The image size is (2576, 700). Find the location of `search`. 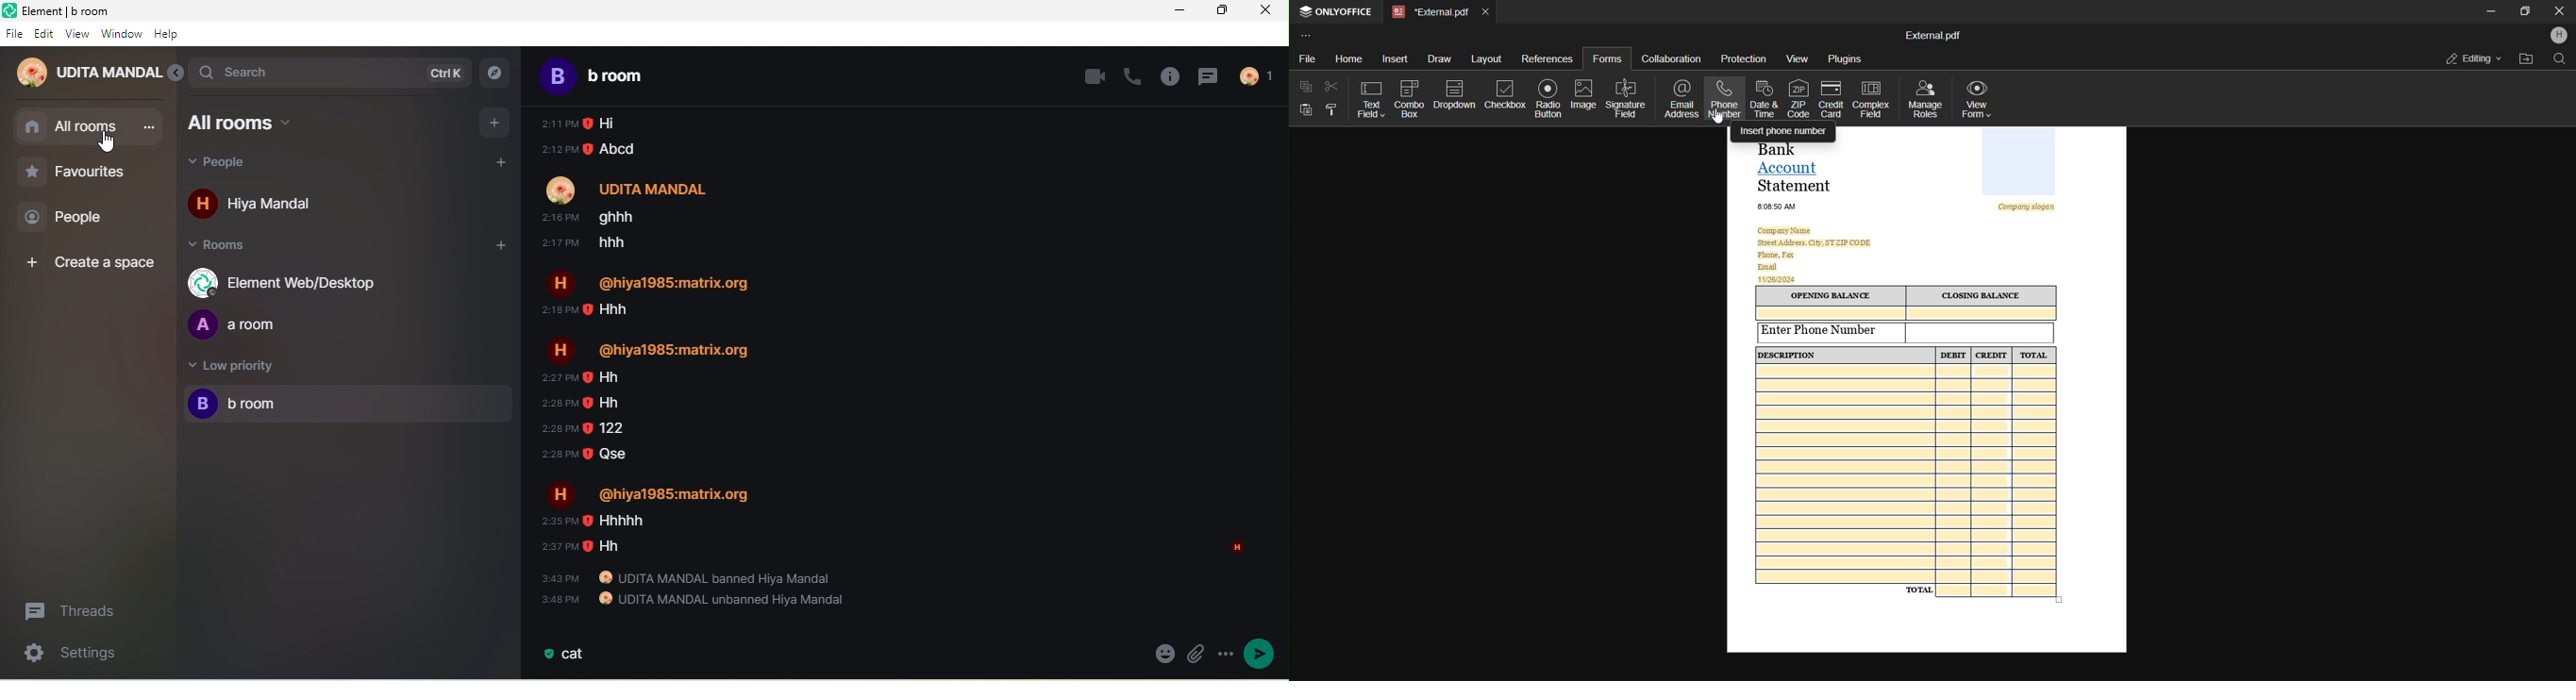

search is located at coordinates (330, 72).